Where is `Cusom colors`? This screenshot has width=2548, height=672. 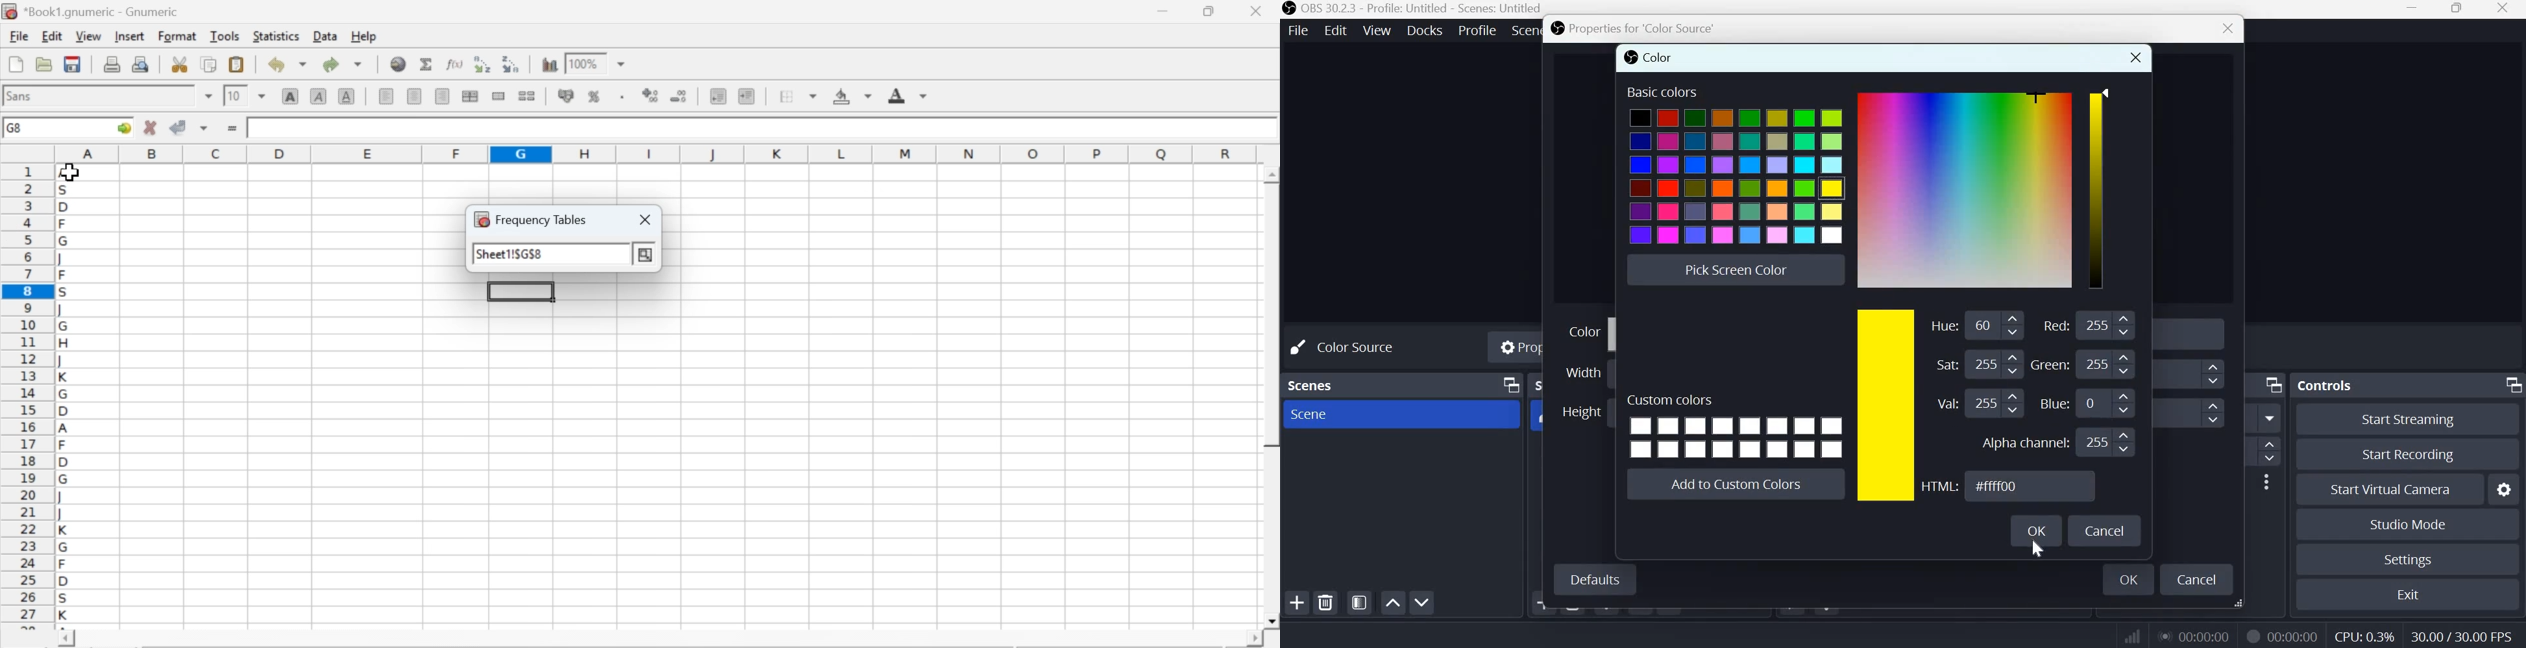
Cusom colors is located at coordinates (1735, 422).